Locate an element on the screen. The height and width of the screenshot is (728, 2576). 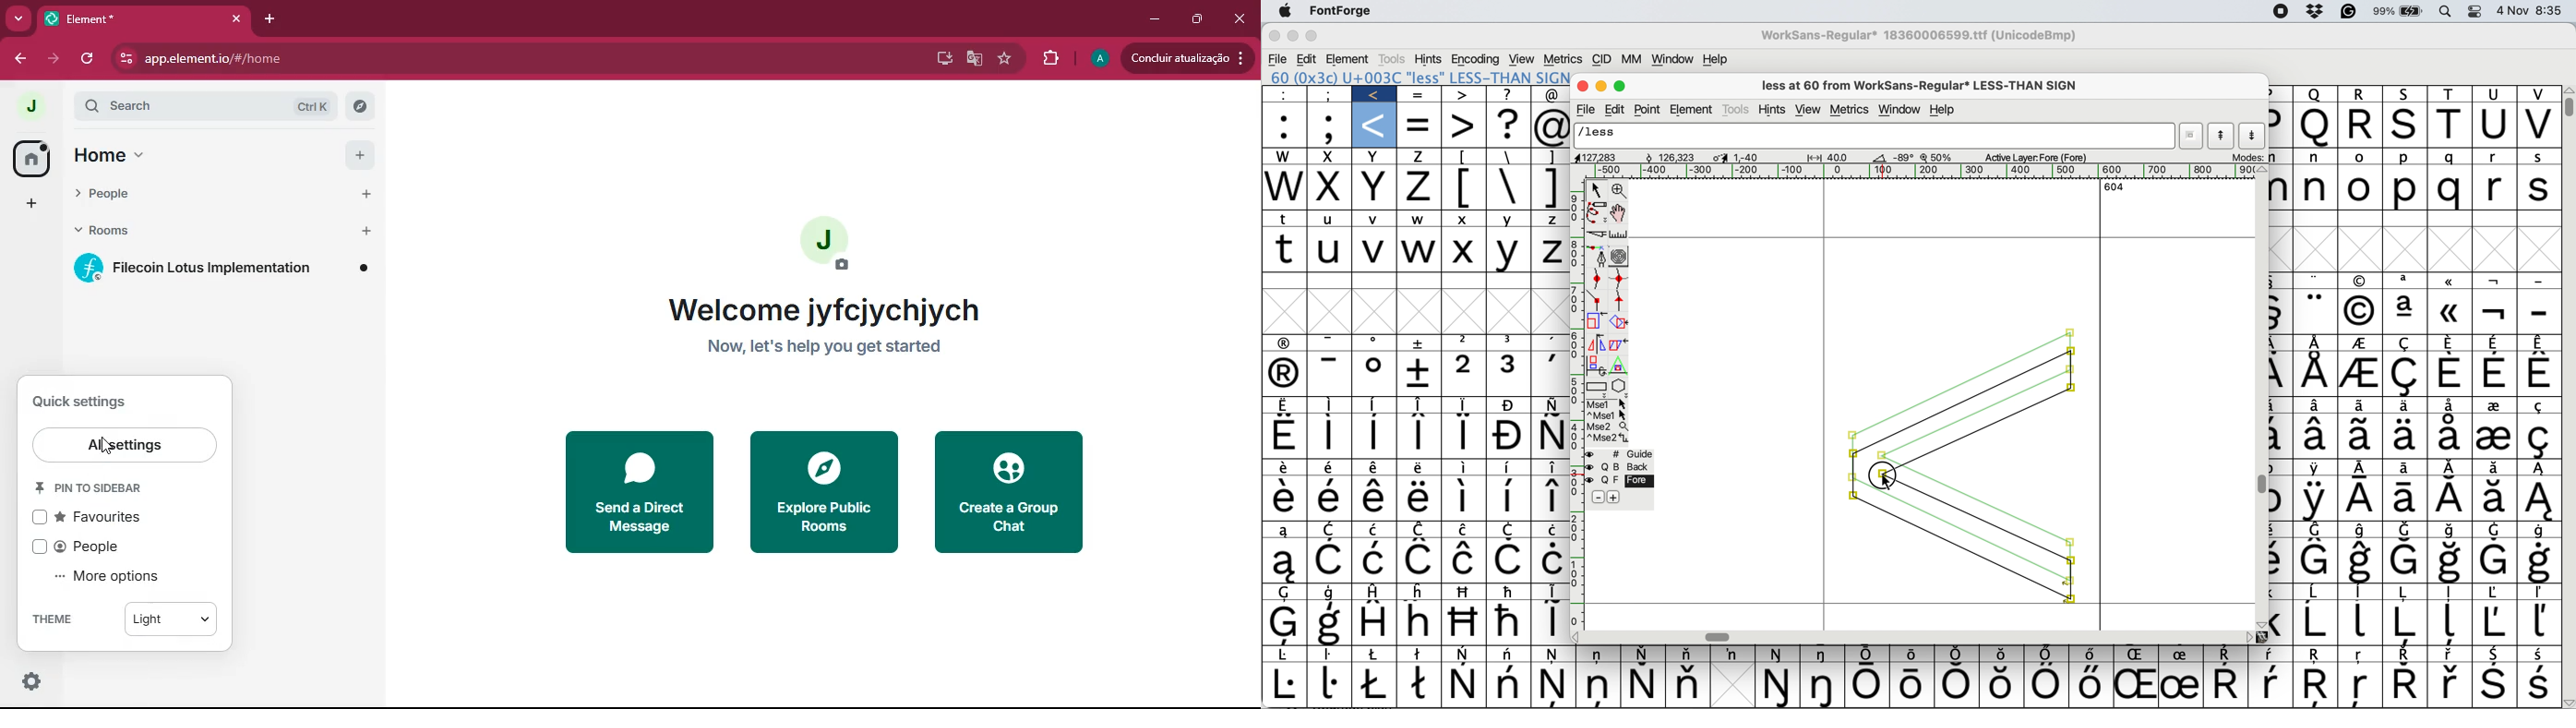
r is located at coordinates (2495, 157).